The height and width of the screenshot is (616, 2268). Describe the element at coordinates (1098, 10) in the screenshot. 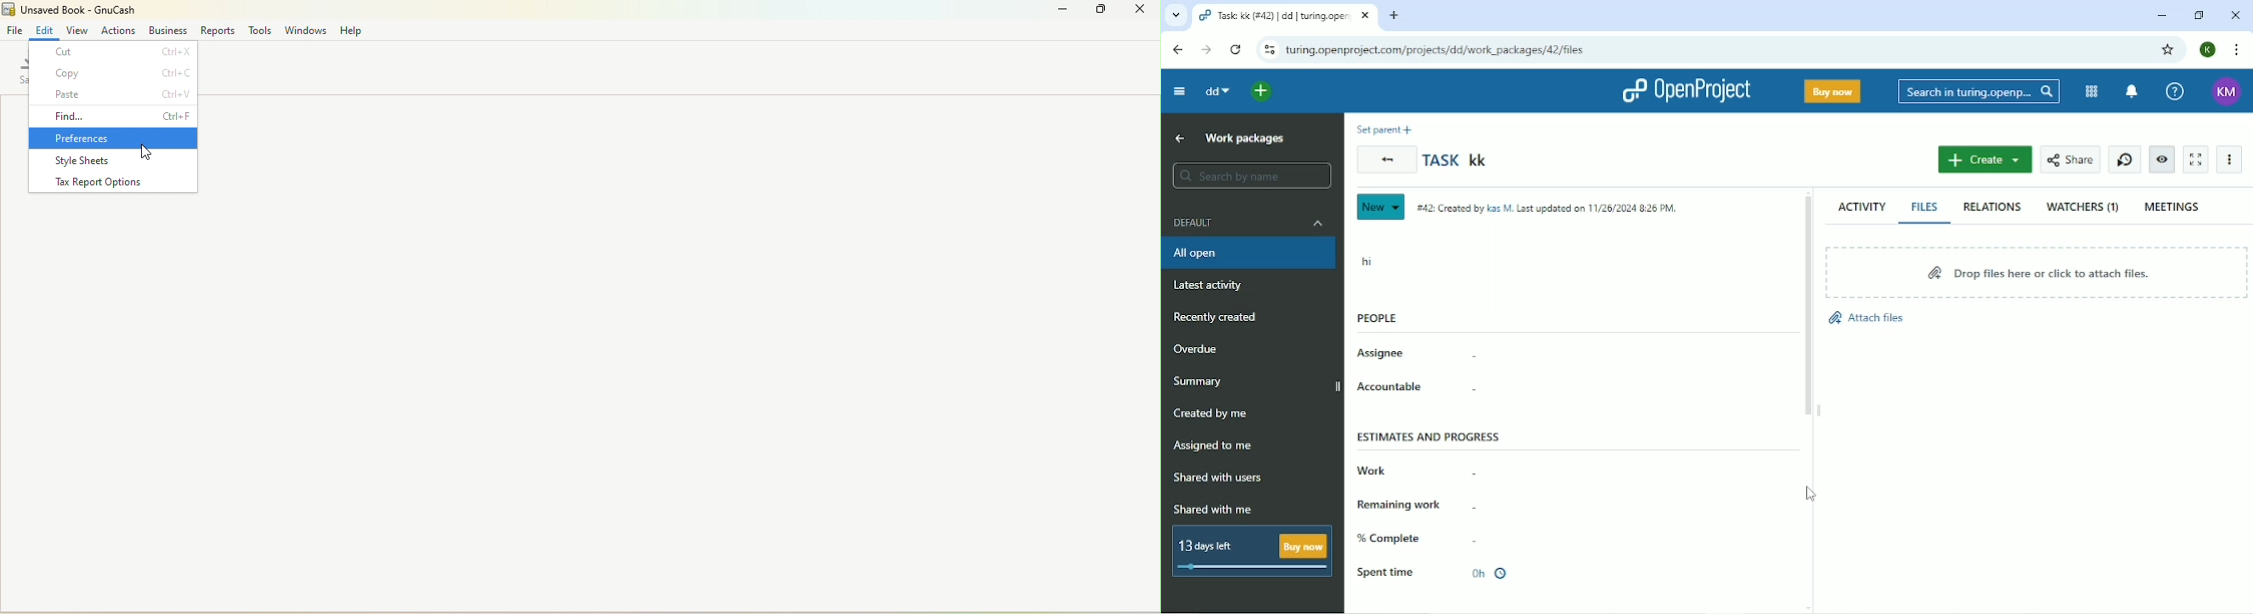

I see `Maximize` at that location.